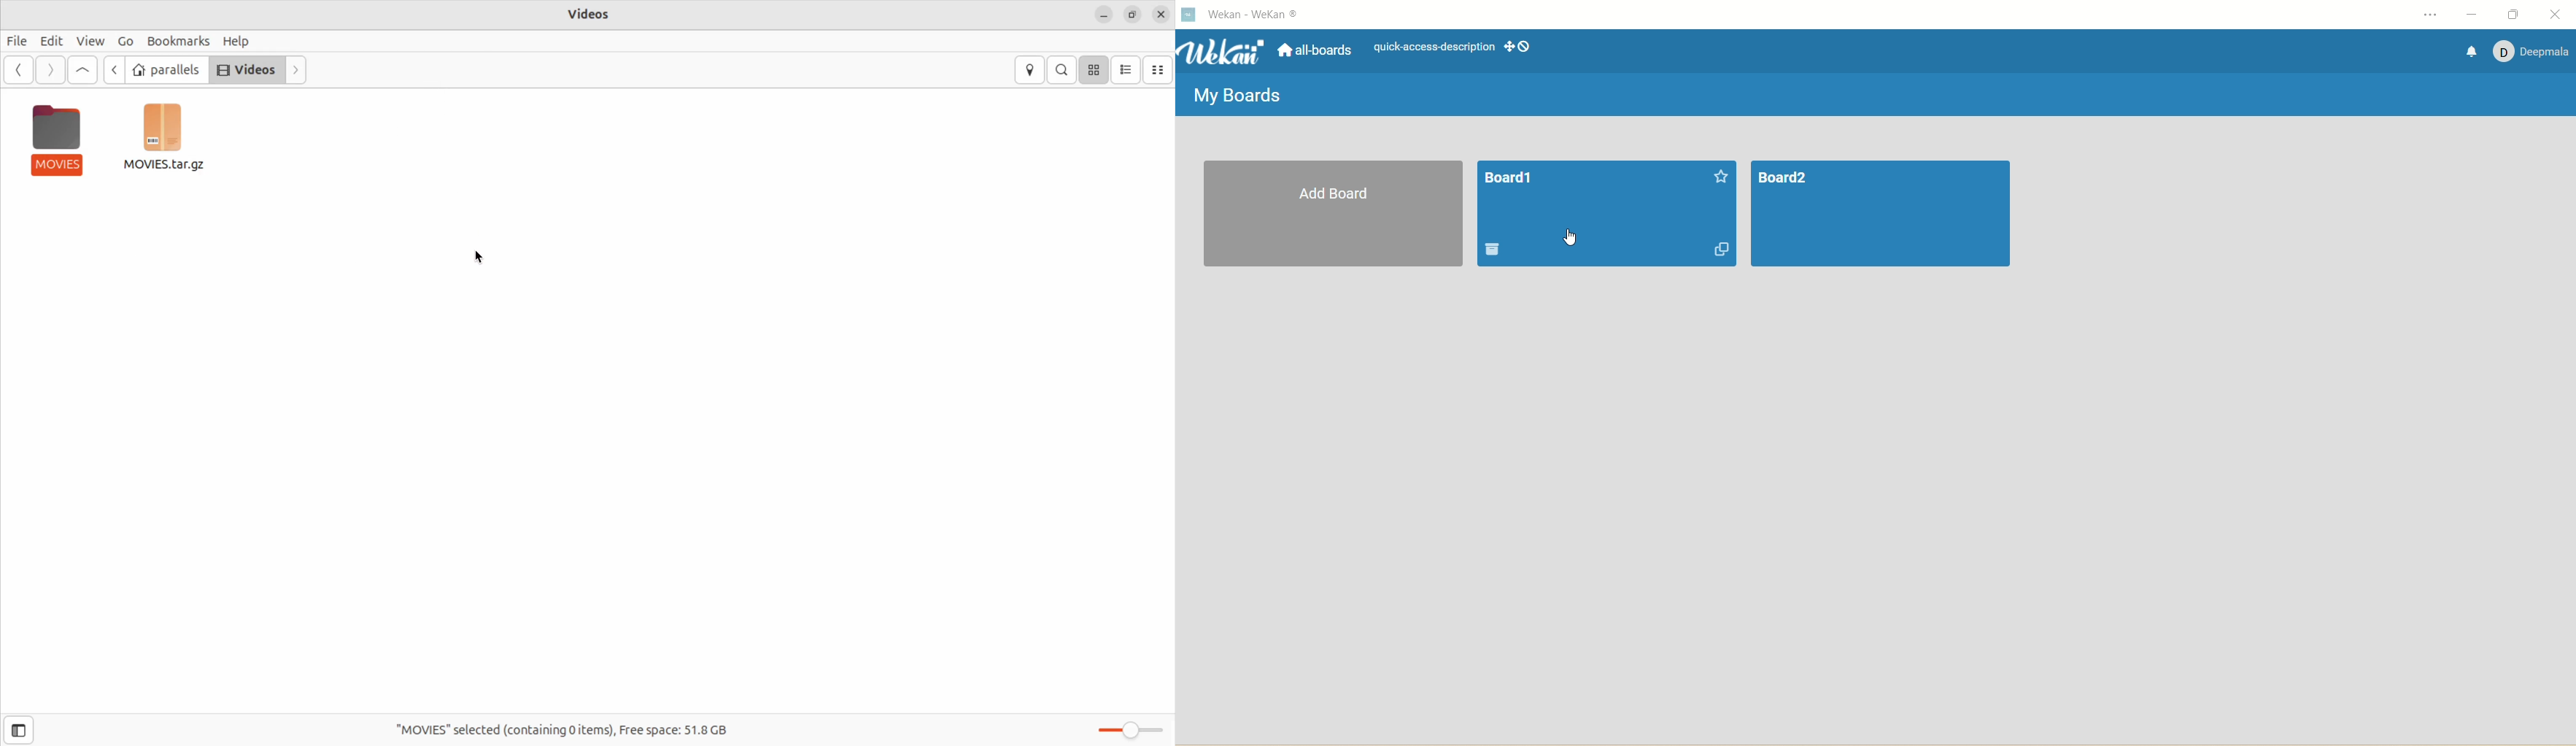 This screenshot has width=2576, height=756. I want to click on duplicate, so click(1721, 249).